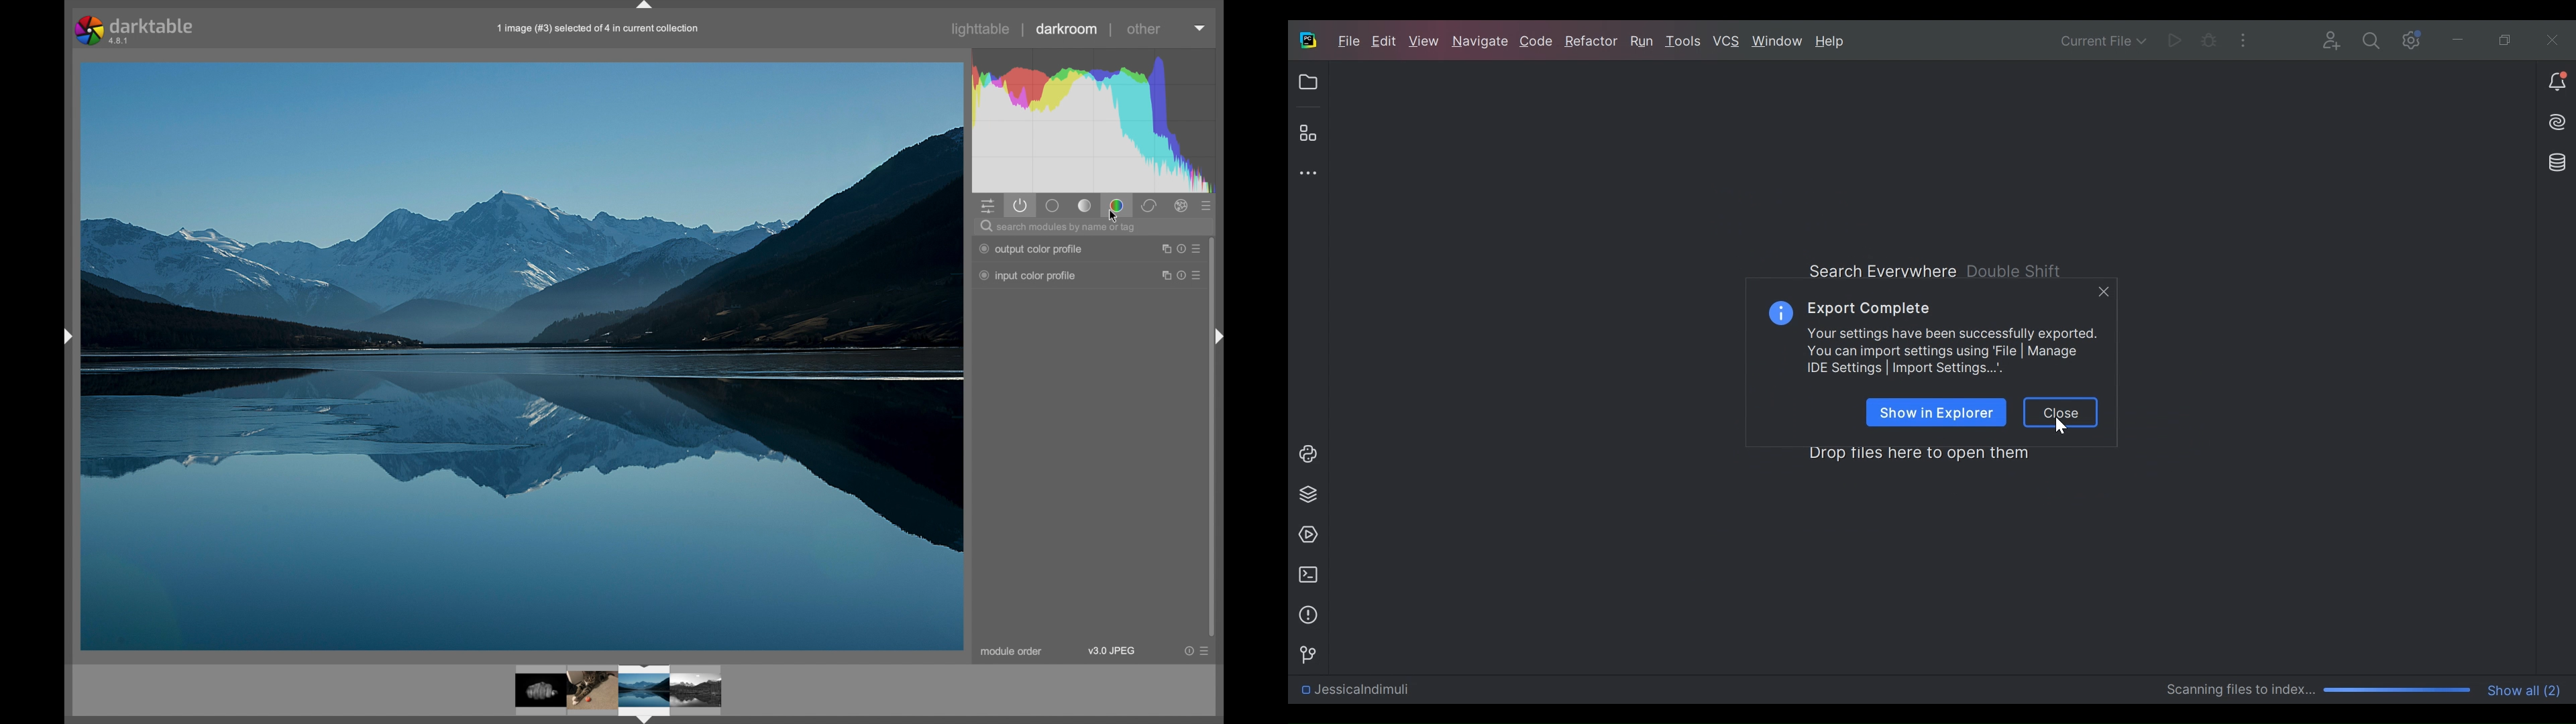  Describe the element at coordinates (1952, 351) in the screenshot. I see `Your Settings has been successfully exported. You can import settings using File| Manage Ide| Import` at that location.